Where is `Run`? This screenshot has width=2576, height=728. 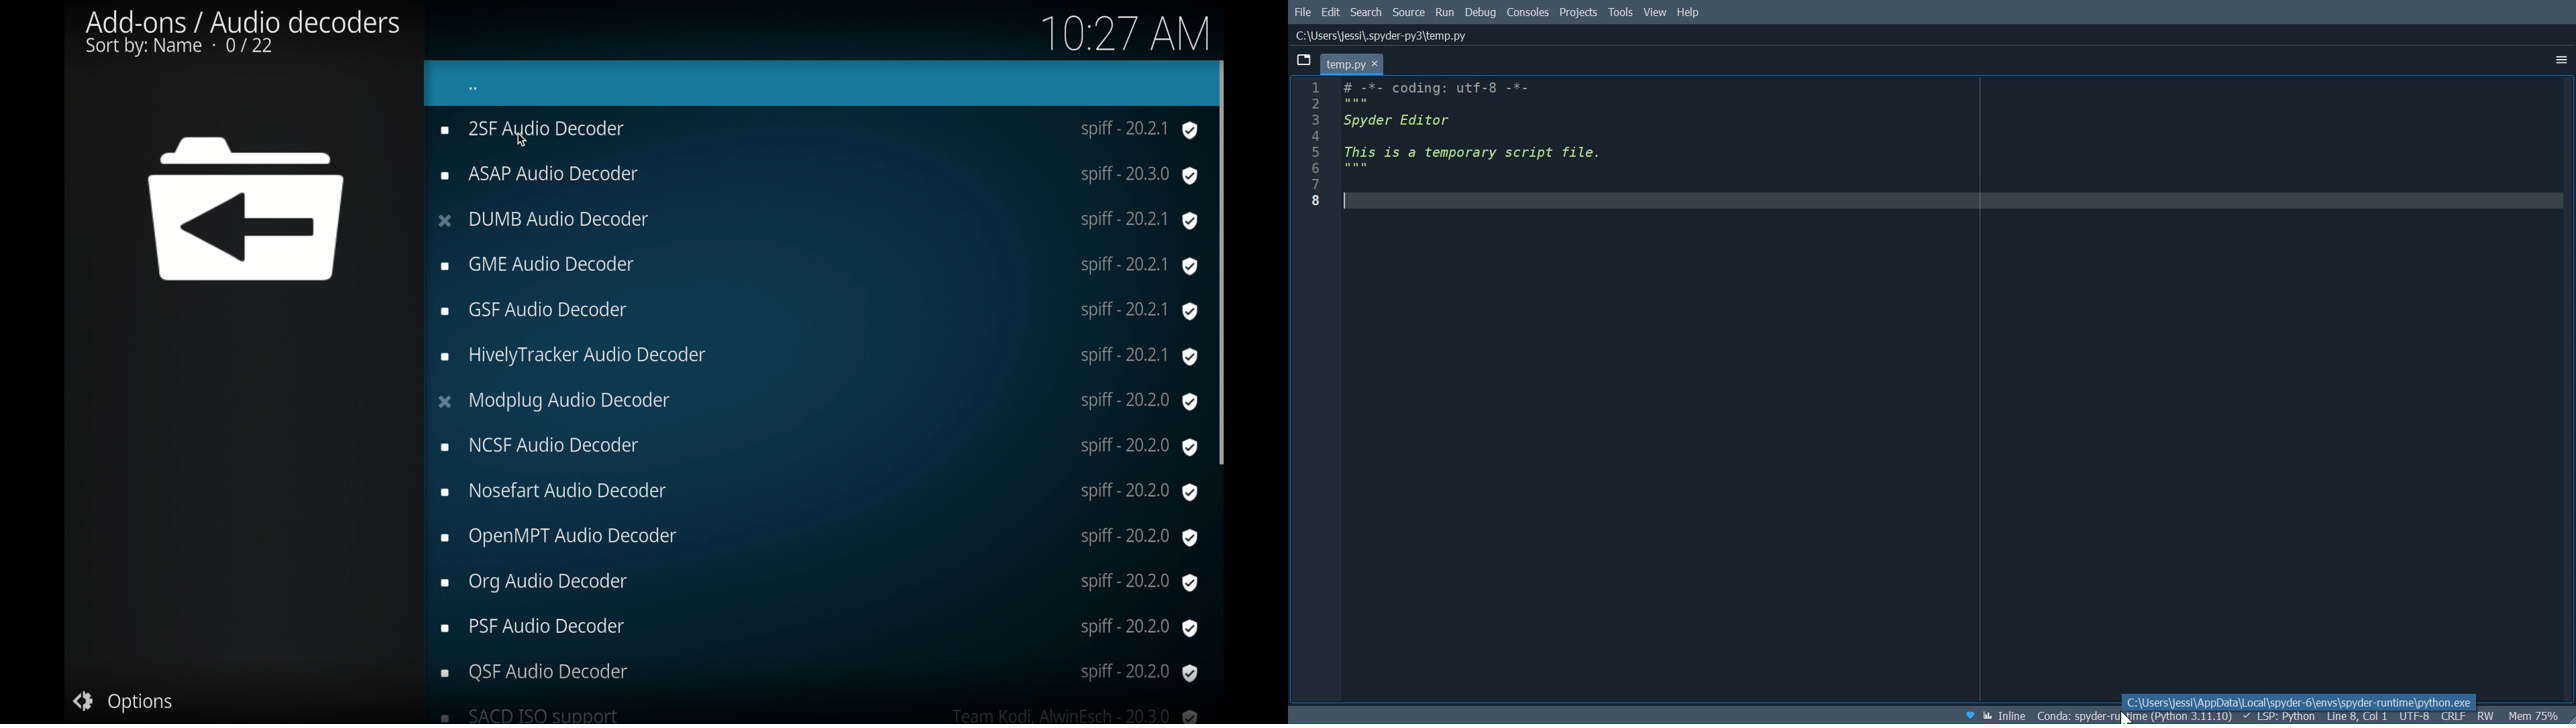 Run is located at coordinates (1446, 12).